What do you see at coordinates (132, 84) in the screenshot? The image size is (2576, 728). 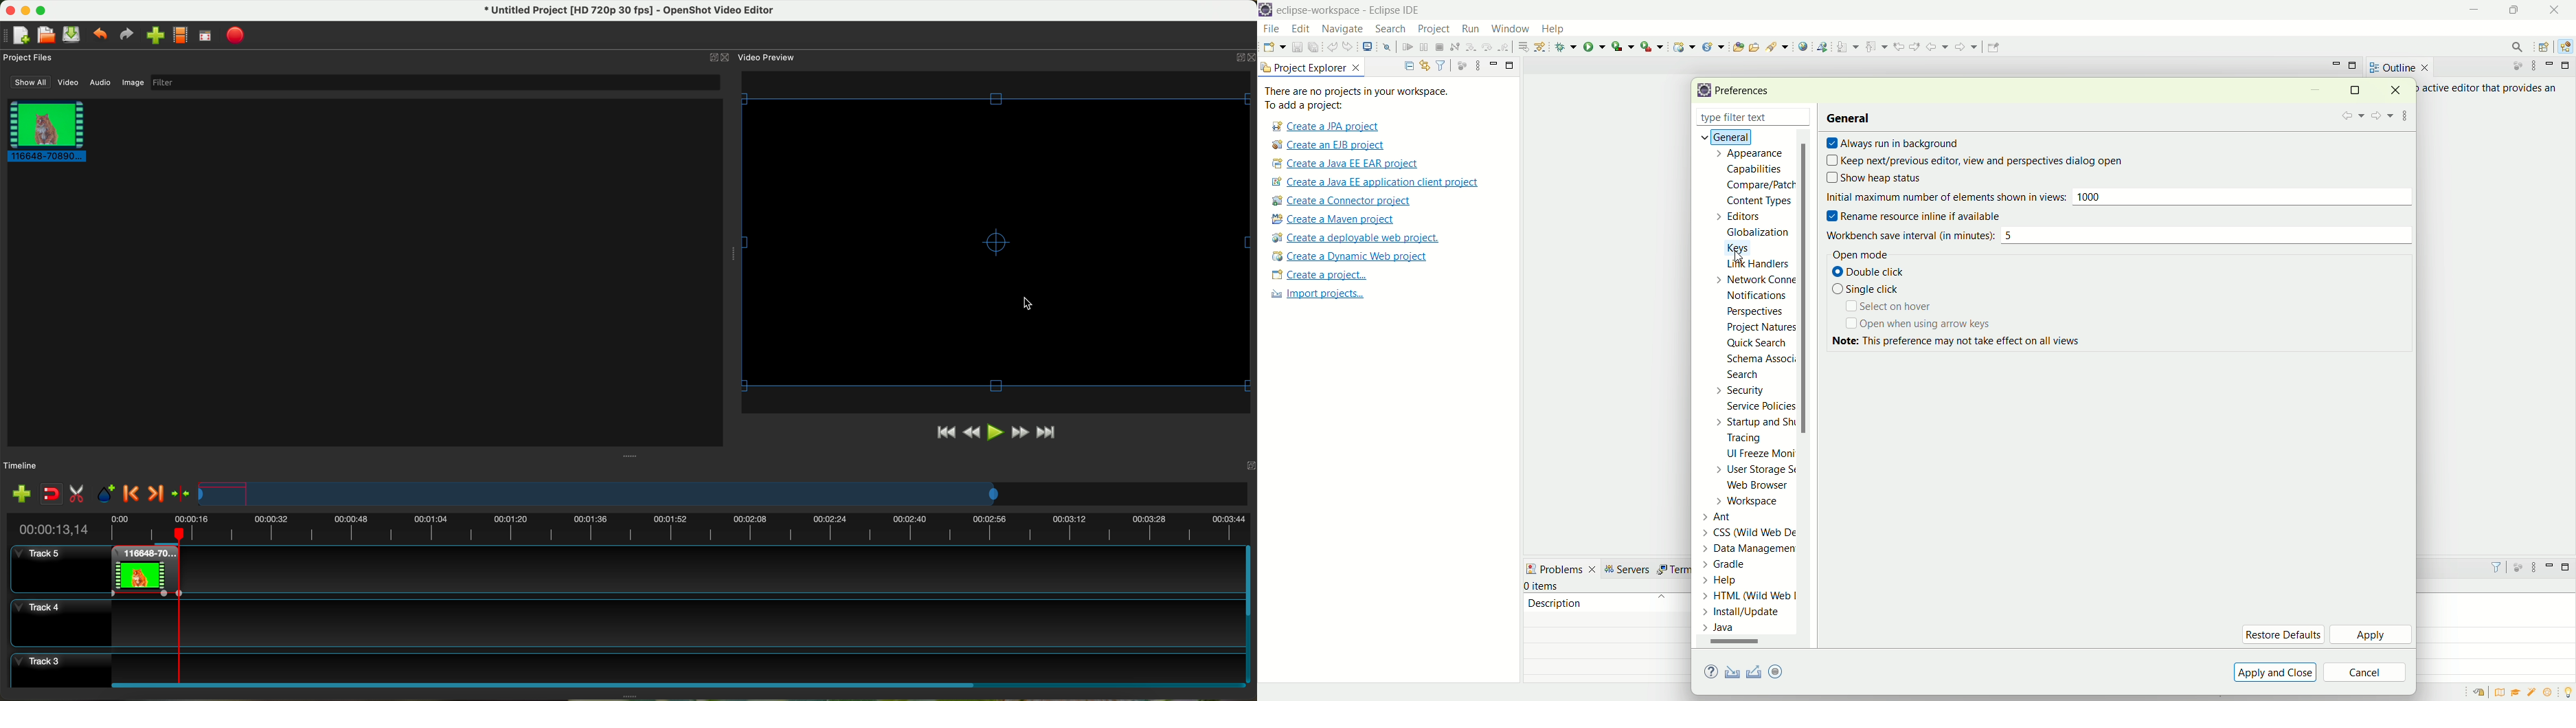 I see `image` at bounding box center [132, 84].